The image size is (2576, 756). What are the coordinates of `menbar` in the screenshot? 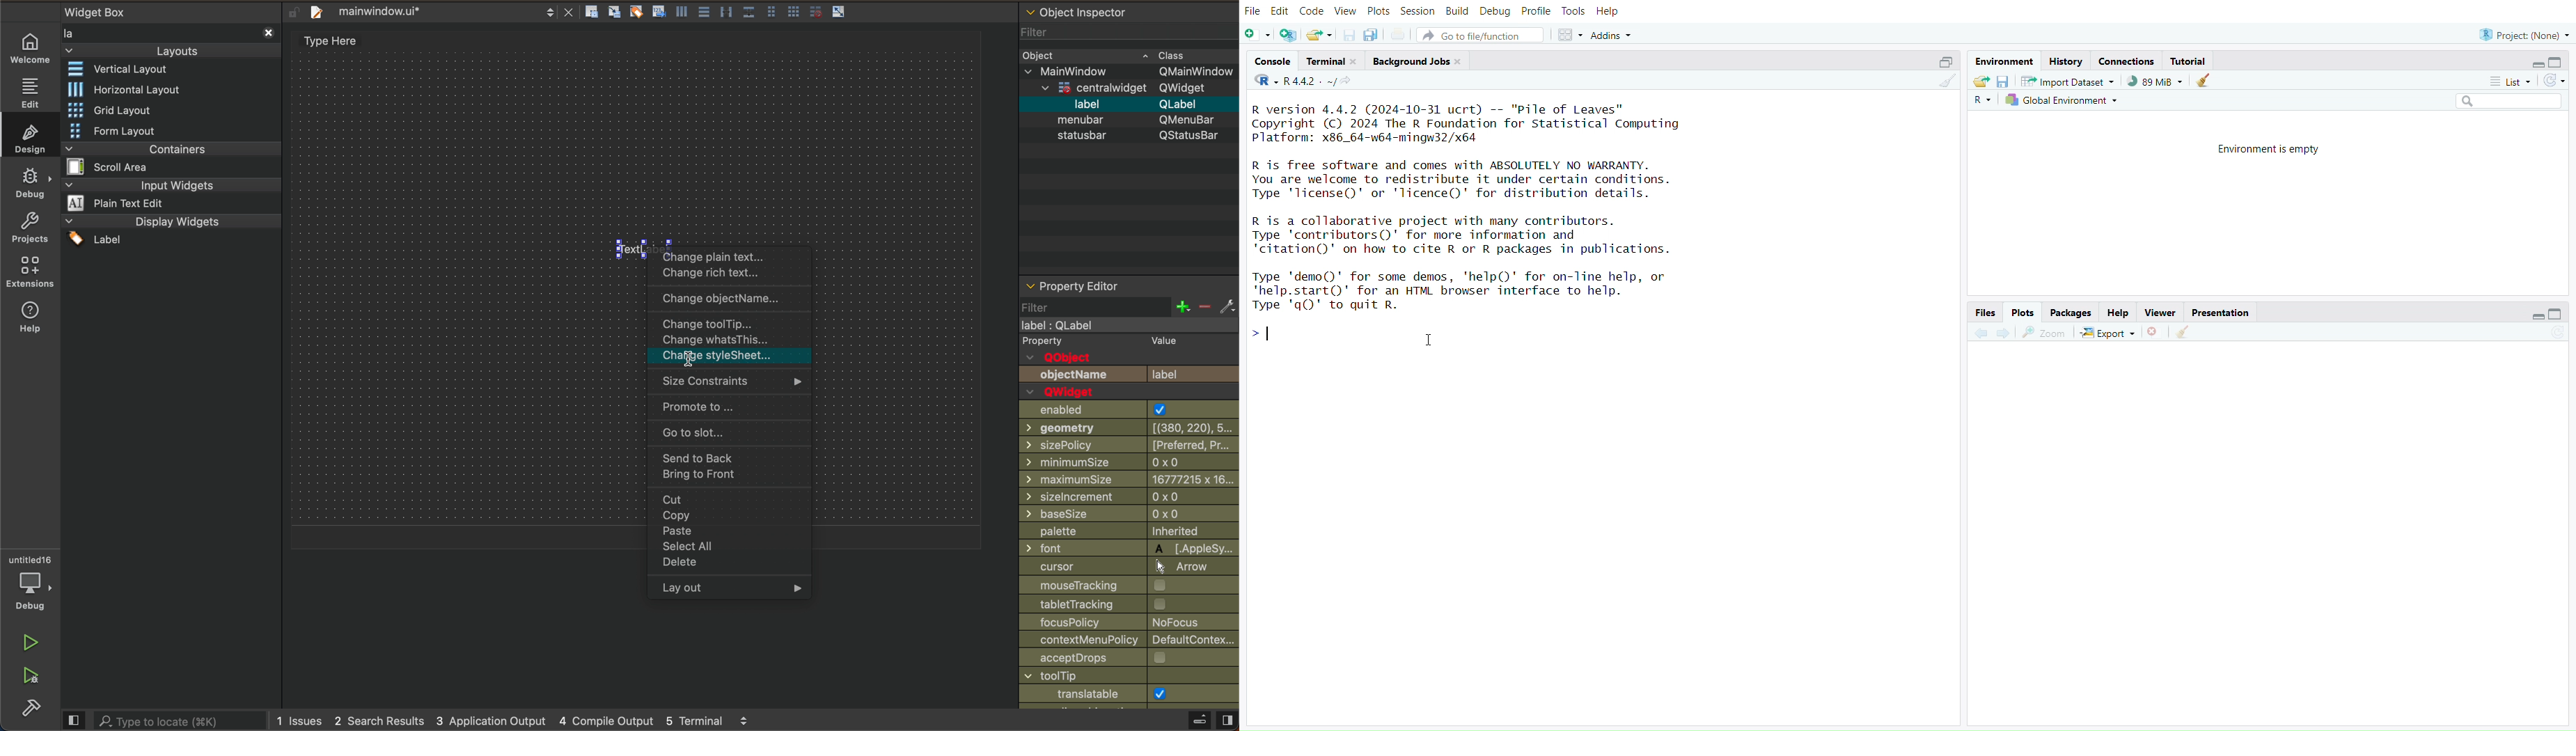 It's located at (1134, 118).